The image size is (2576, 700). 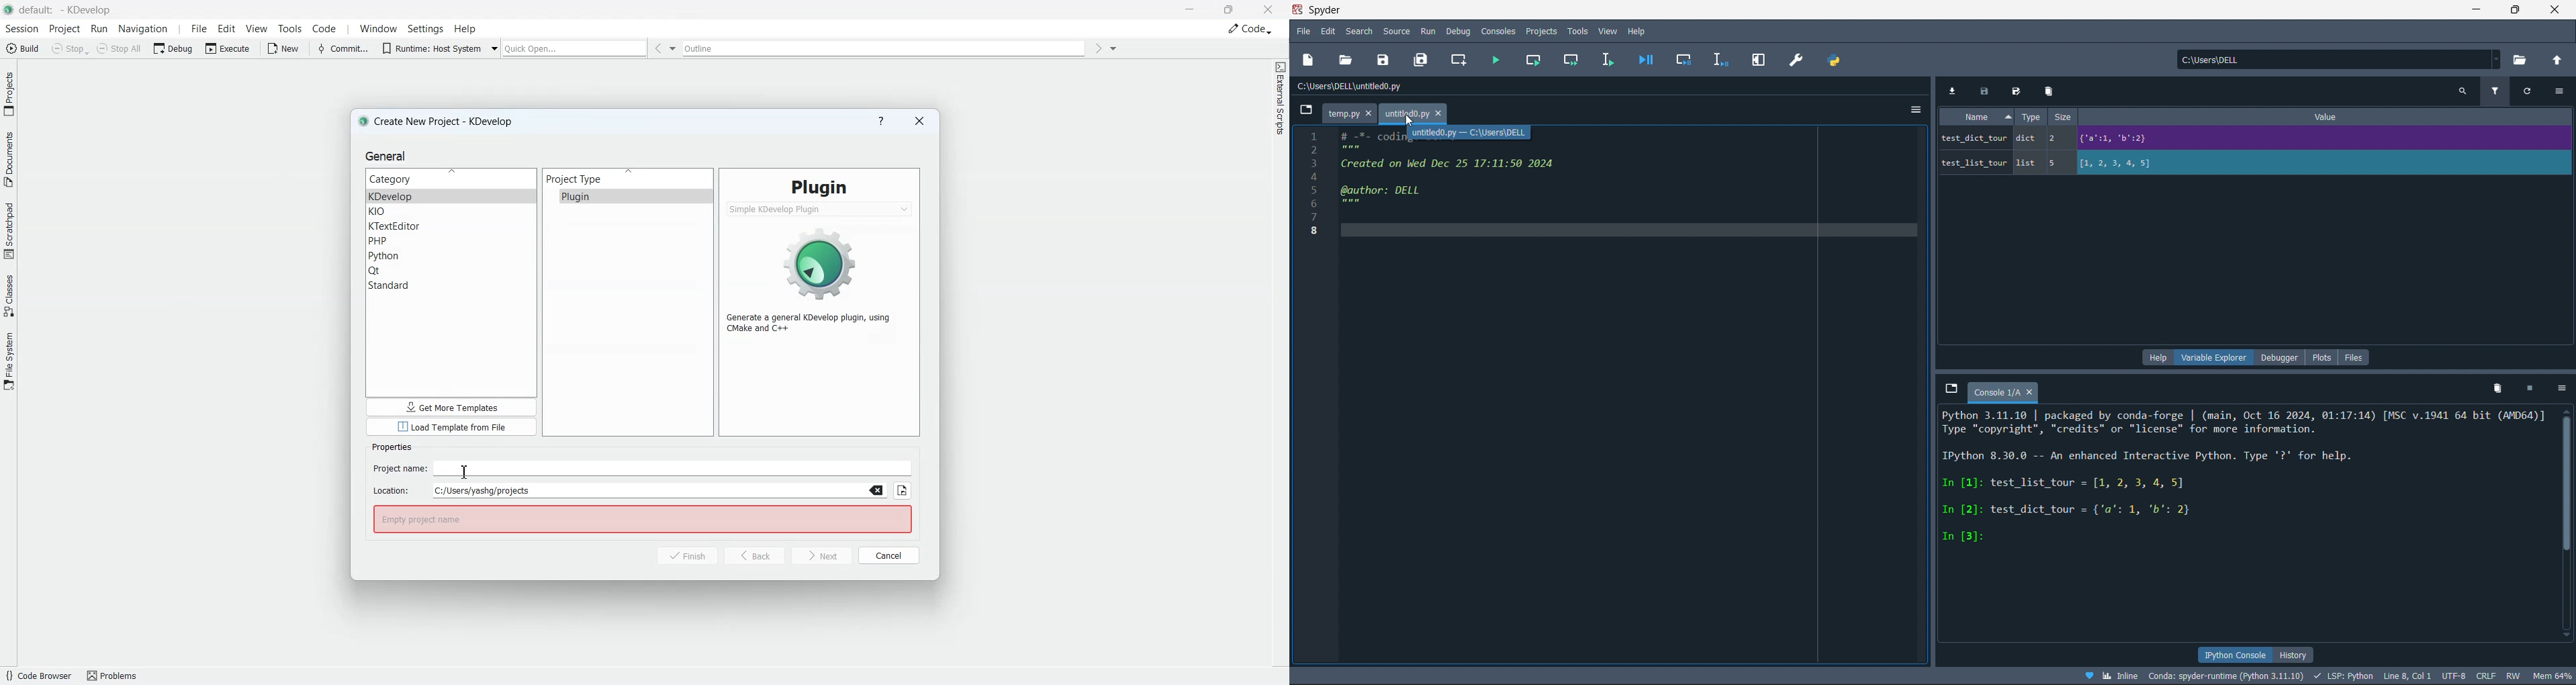 What do you see at coordinates (1427, 31) in the screenshot?
I see `run` at bounding box center [1427, 31].